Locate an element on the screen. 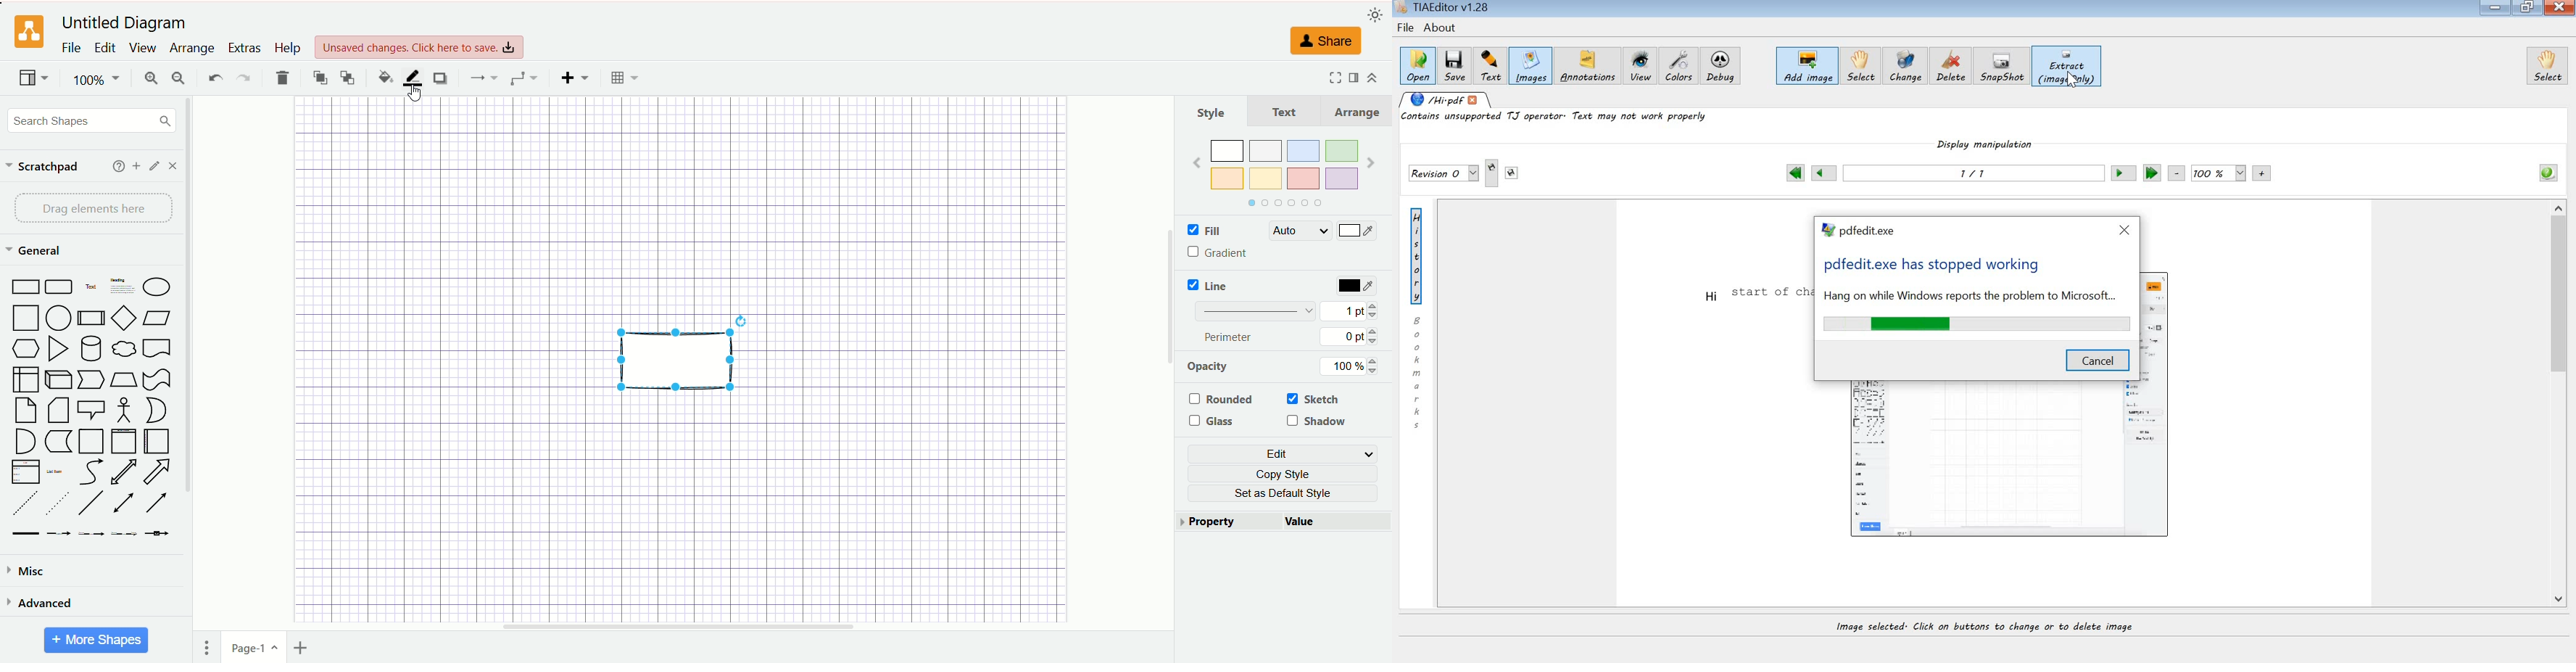 The width and height of the screenshot is (2576, 672). color is located at coordinates (1355, 284).